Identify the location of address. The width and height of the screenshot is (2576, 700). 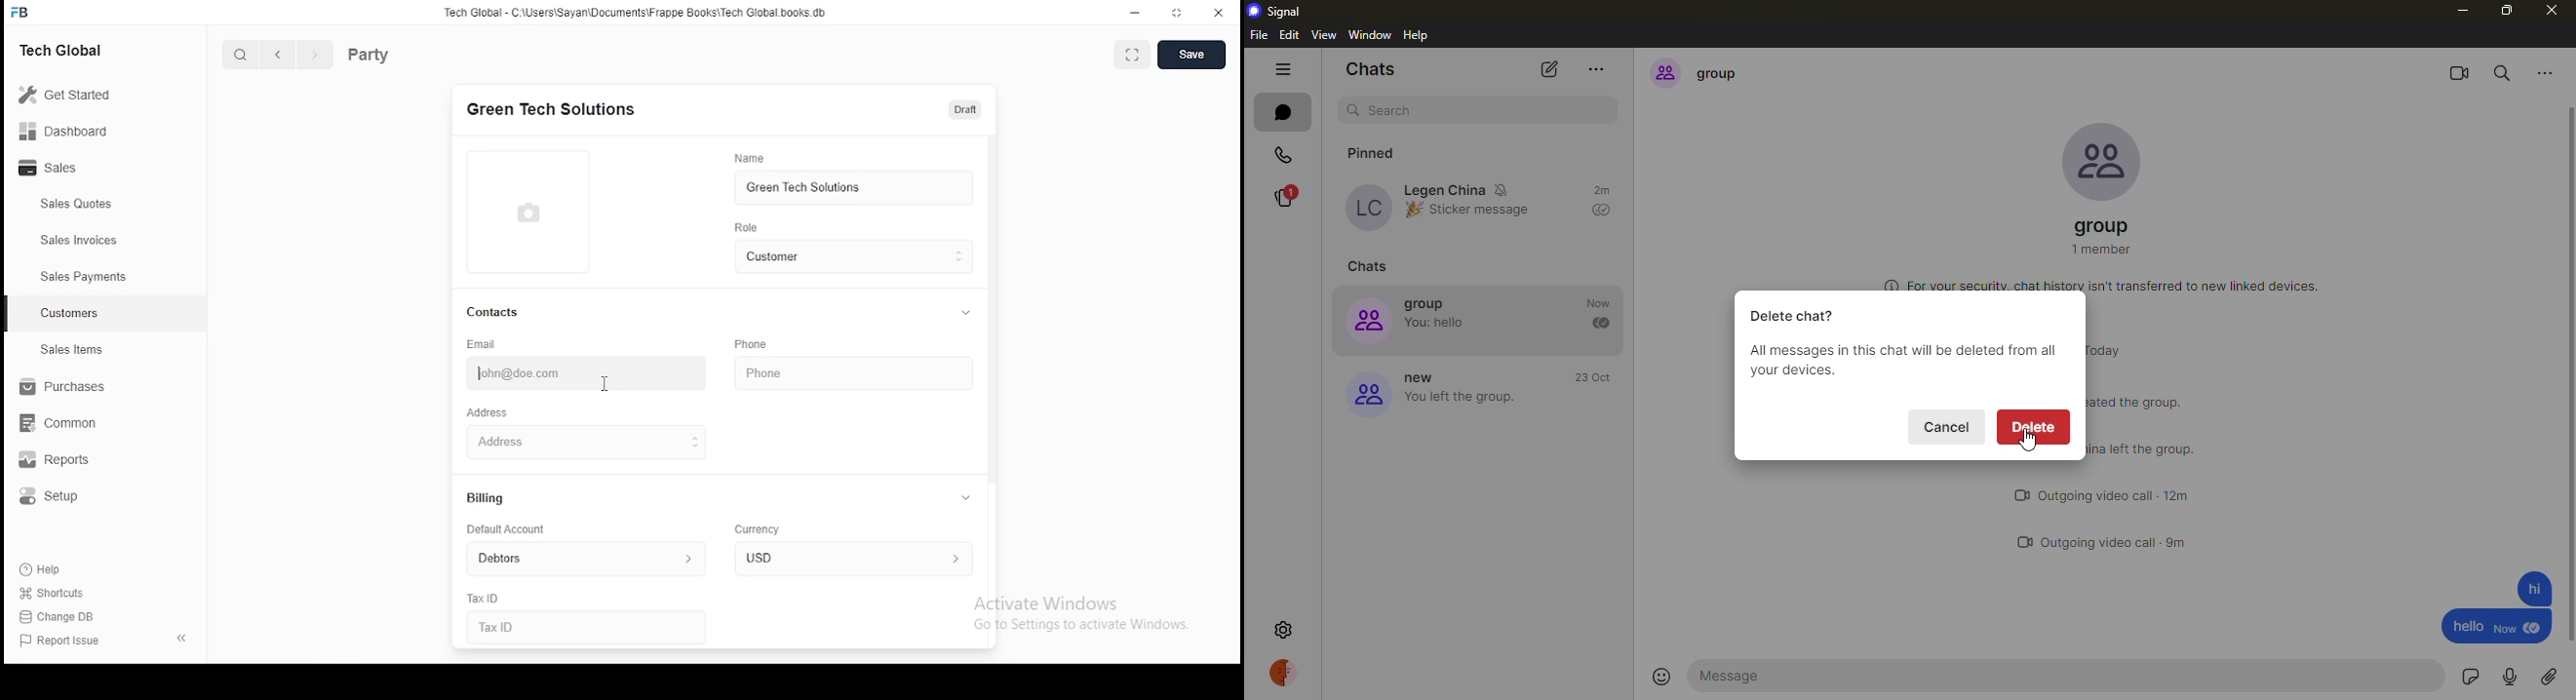
(488, 414).